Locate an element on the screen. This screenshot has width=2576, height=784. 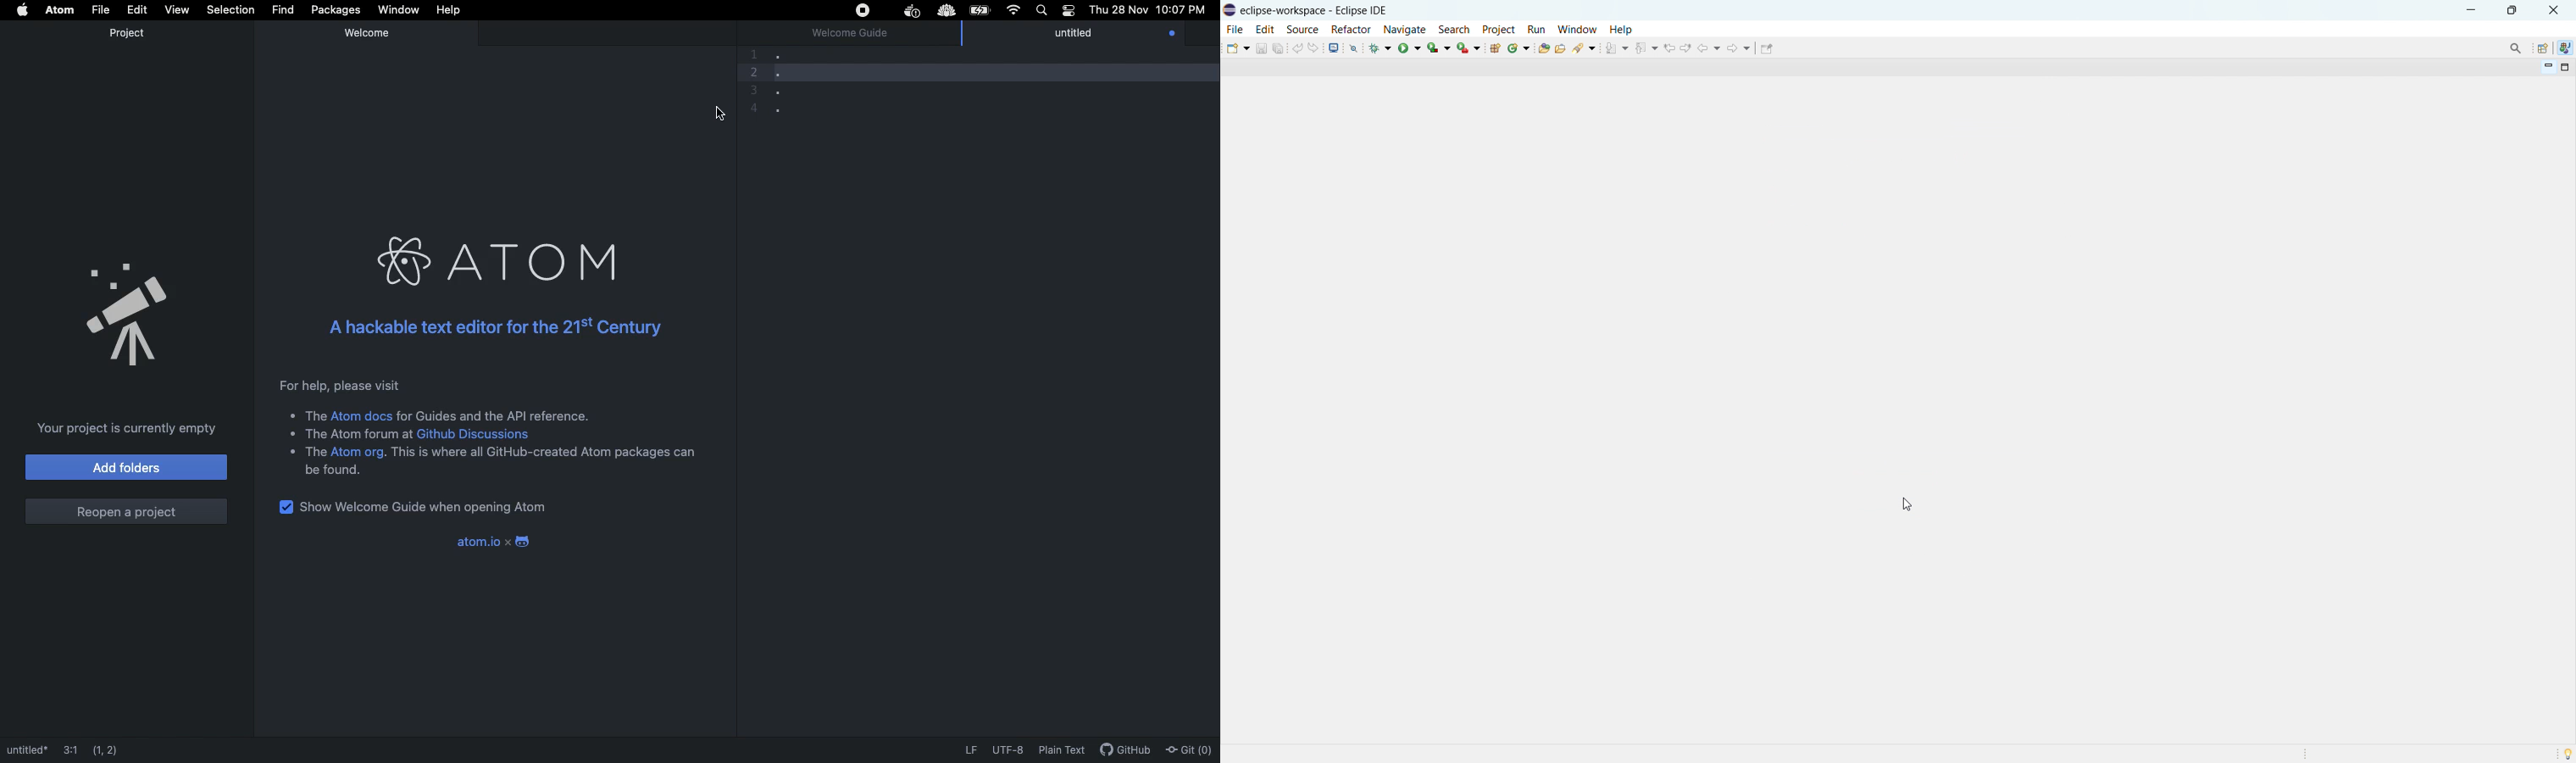
View is located at coordinates (175, 8).